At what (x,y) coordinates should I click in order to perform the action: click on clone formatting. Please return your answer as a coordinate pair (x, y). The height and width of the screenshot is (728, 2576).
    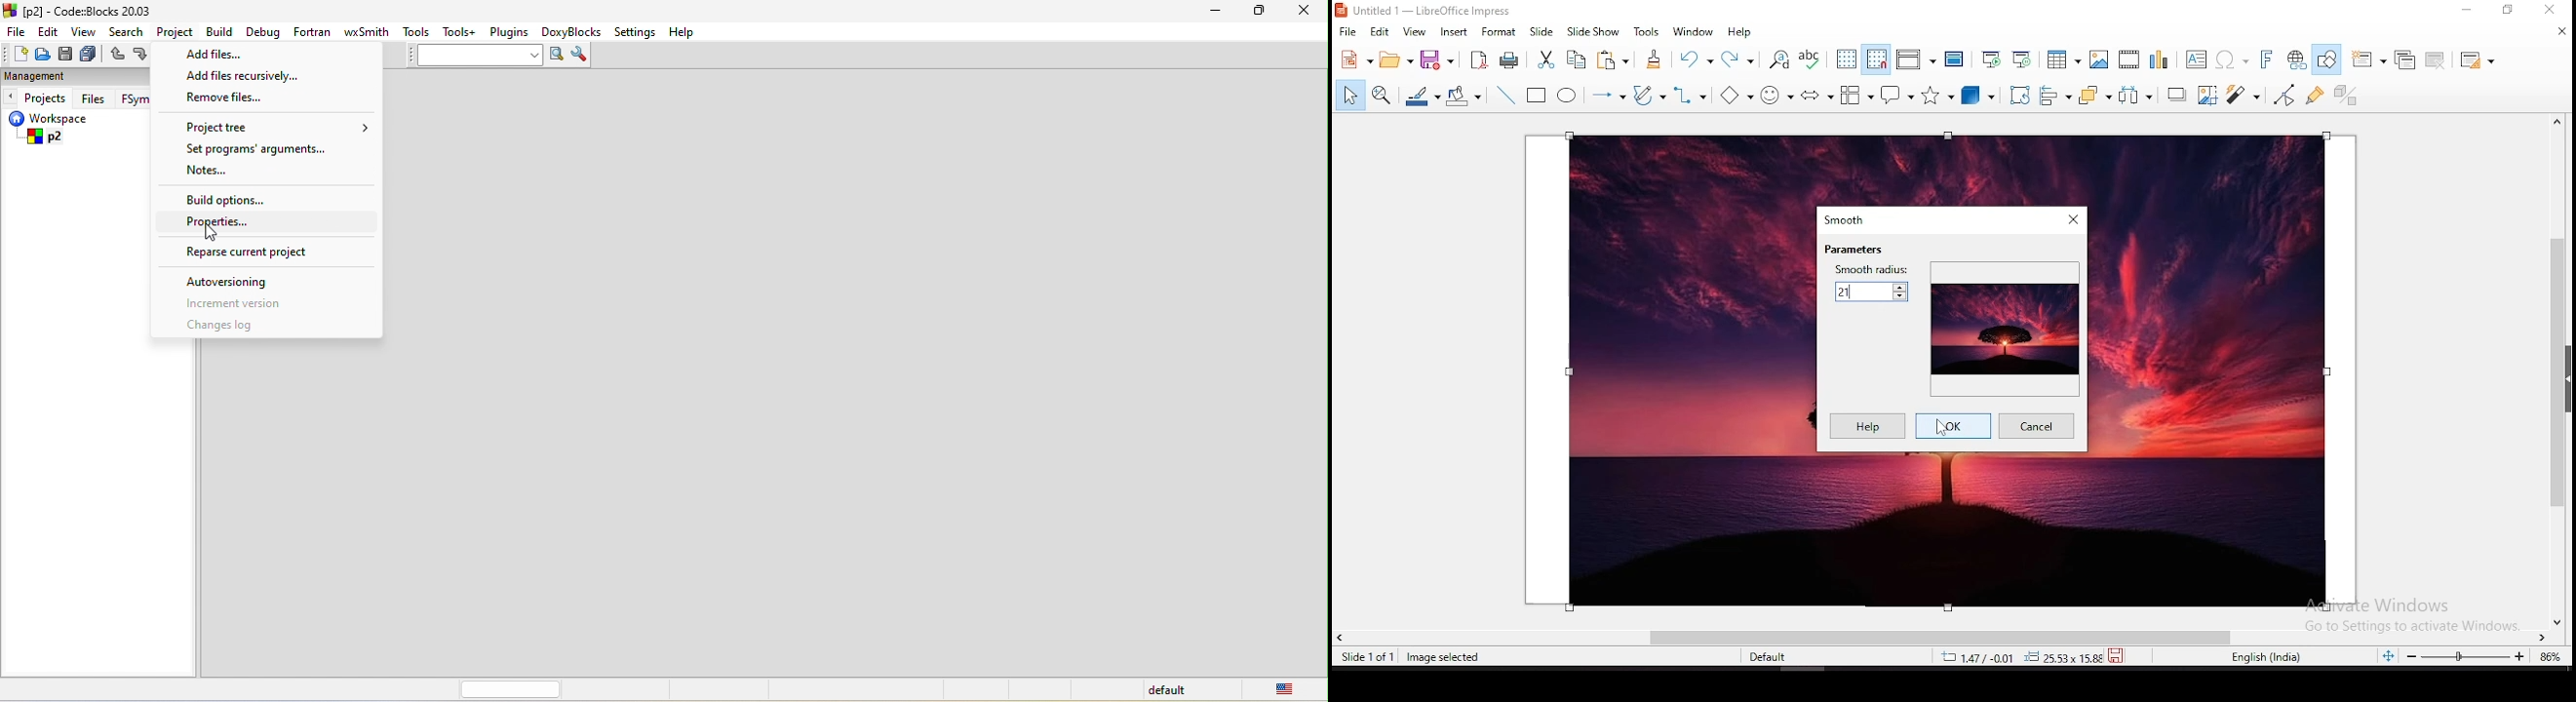
    Looking at the image, I should click on (1654, 58).